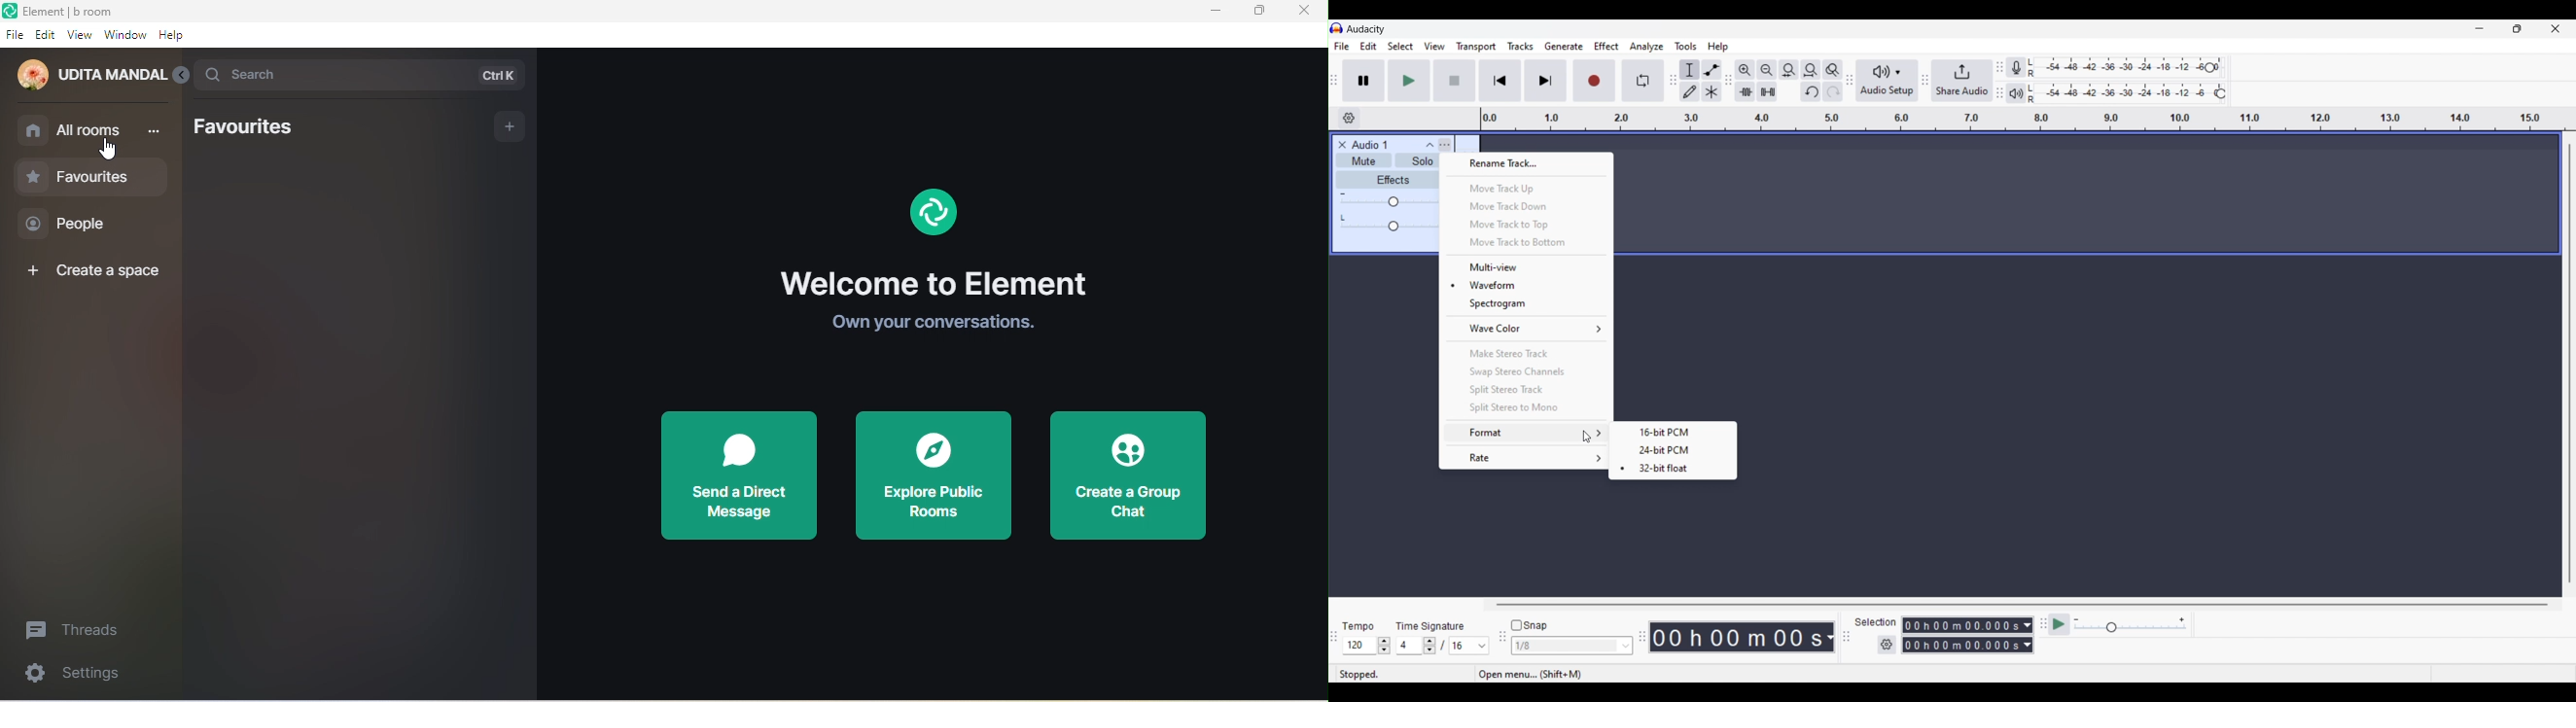 This screenshot has width=2576, height=728. I want to click on add, so click(499, 127).